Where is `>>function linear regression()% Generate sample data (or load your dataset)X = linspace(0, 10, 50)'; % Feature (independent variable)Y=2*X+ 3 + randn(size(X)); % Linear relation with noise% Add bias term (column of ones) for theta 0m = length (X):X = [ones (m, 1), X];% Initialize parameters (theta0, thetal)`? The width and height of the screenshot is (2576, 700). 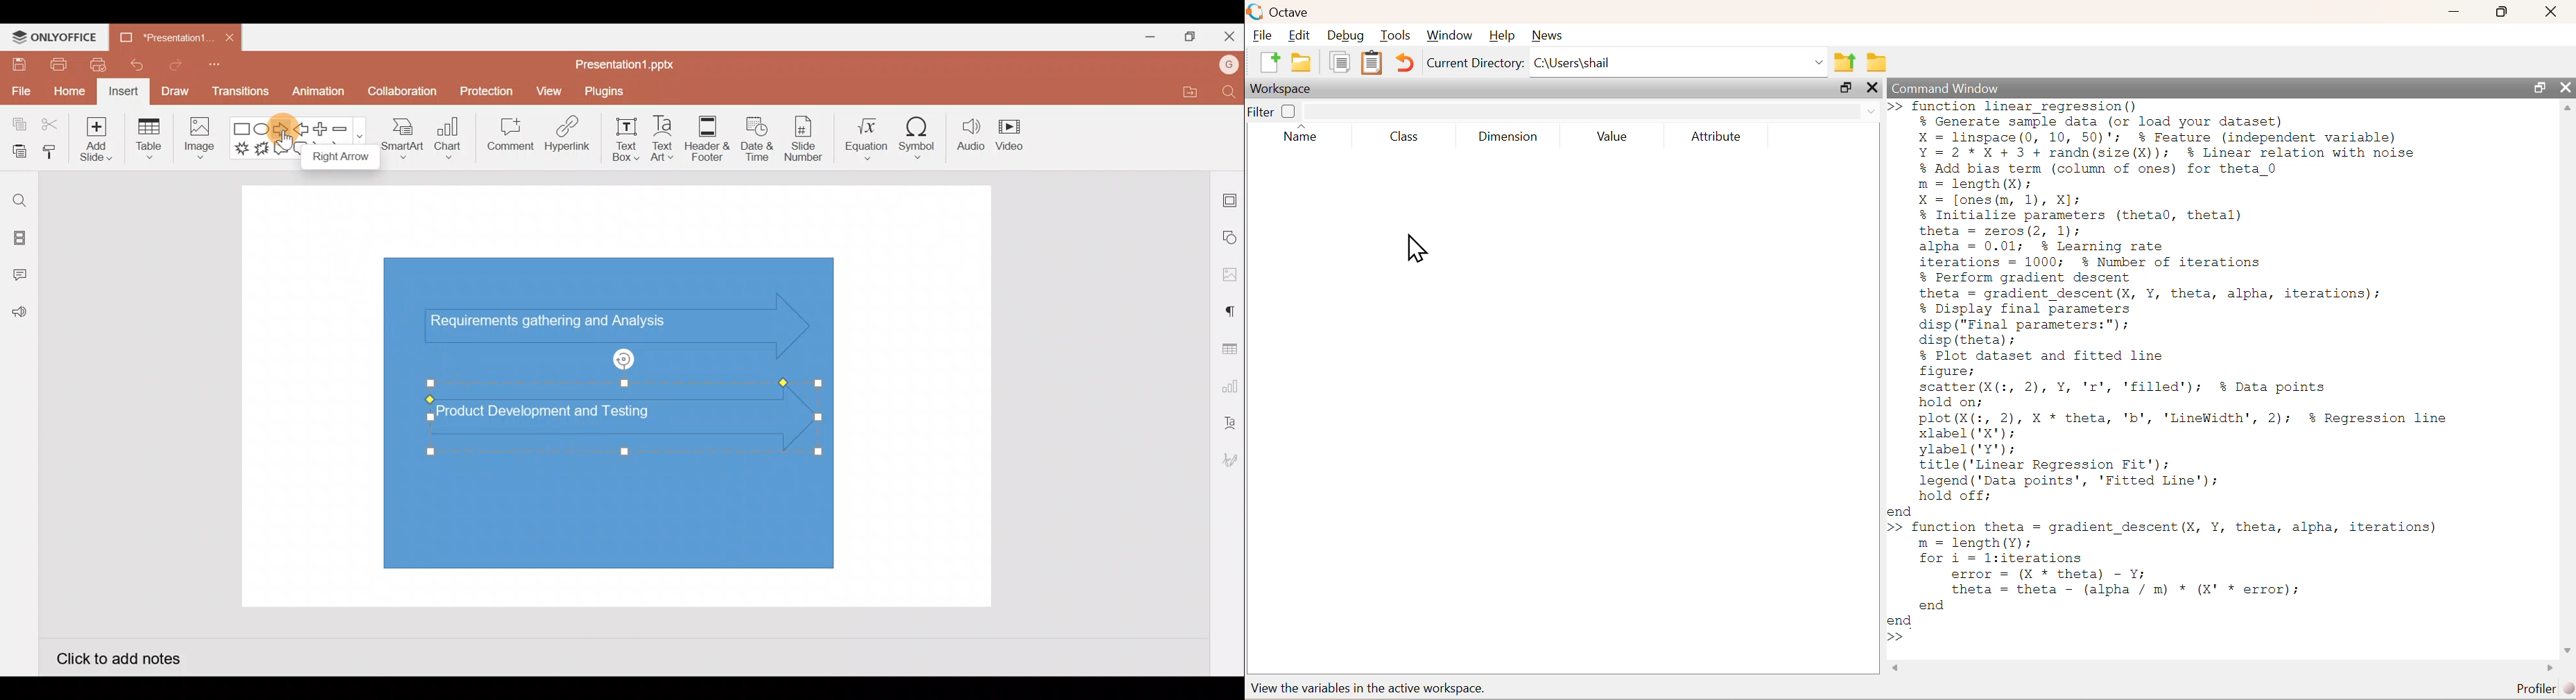
>>function linear regression()% Generate sample data (or load your dataset)X = linspace(0, 10, 50)'; % Feature (independent variable)Y=2*X+ 3 + randn(size(X)); % Linear relation with noise% Add bias term (column of ones) for theta 0m = length (X):X = [ones (m, 1), X];% Initialize parameters (theta0, thetal) is located at coordinates (2154, 161).